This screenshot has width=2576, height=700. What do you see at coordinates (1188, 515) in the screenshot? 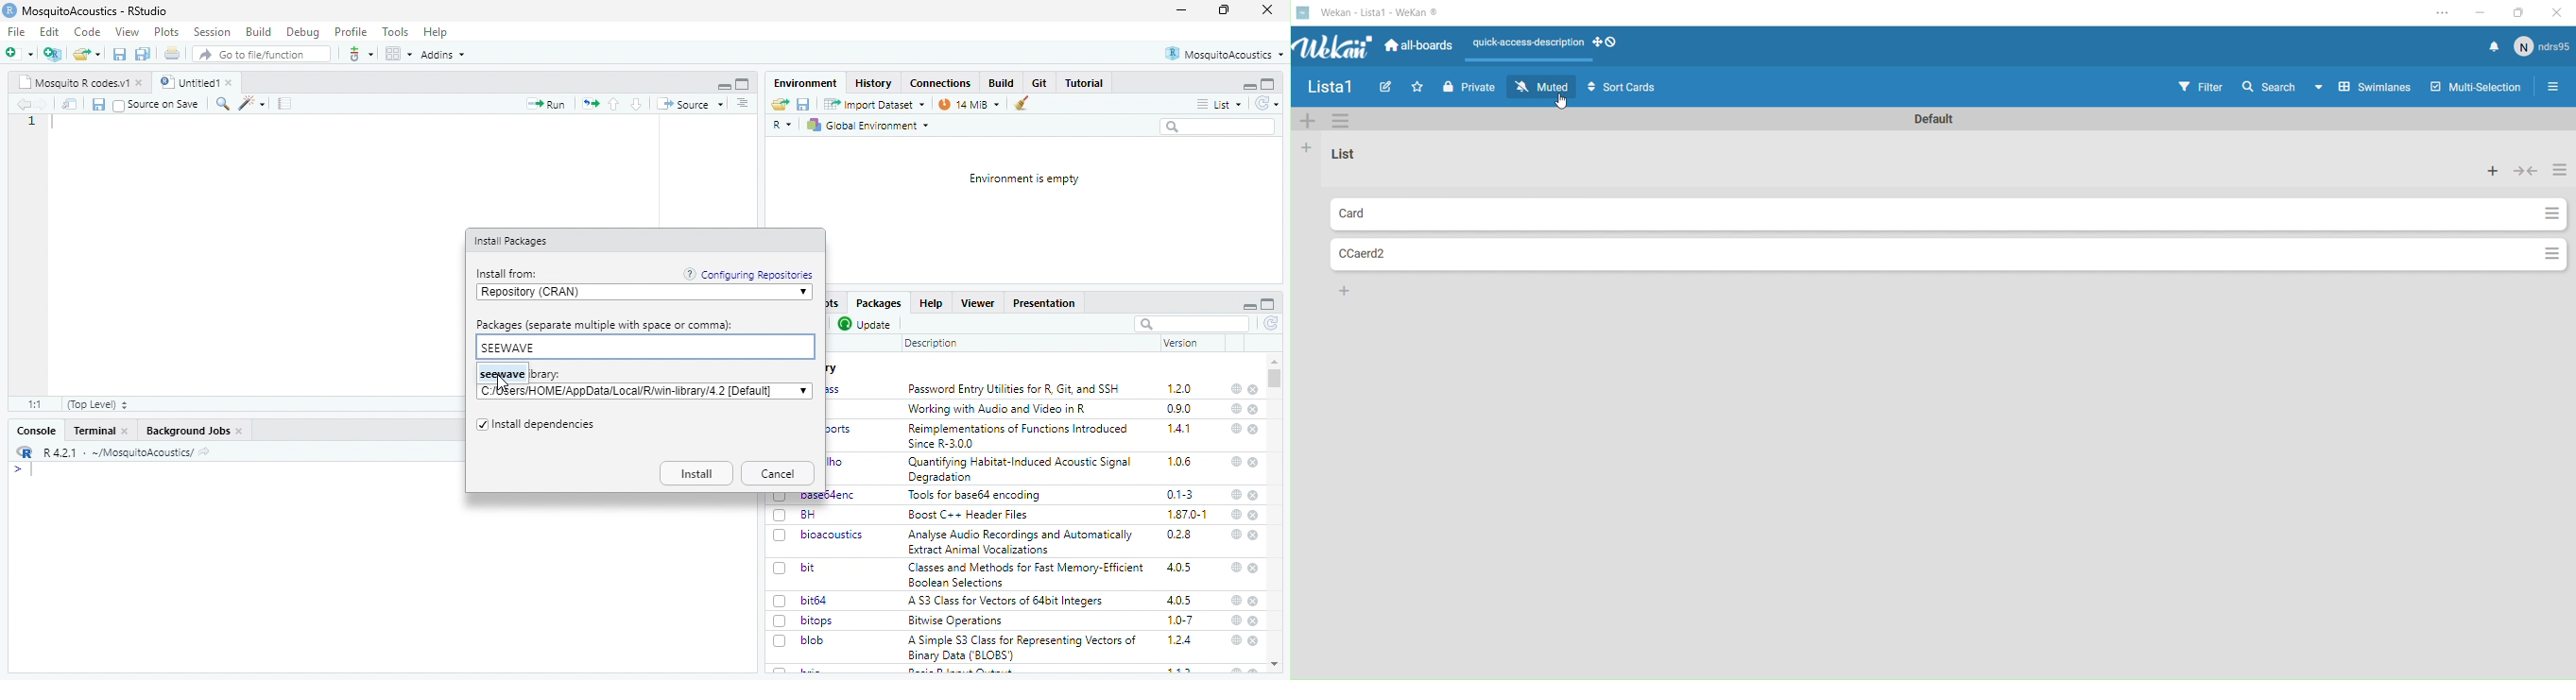
I see `1870-1` at bounding box center [1188, 515].